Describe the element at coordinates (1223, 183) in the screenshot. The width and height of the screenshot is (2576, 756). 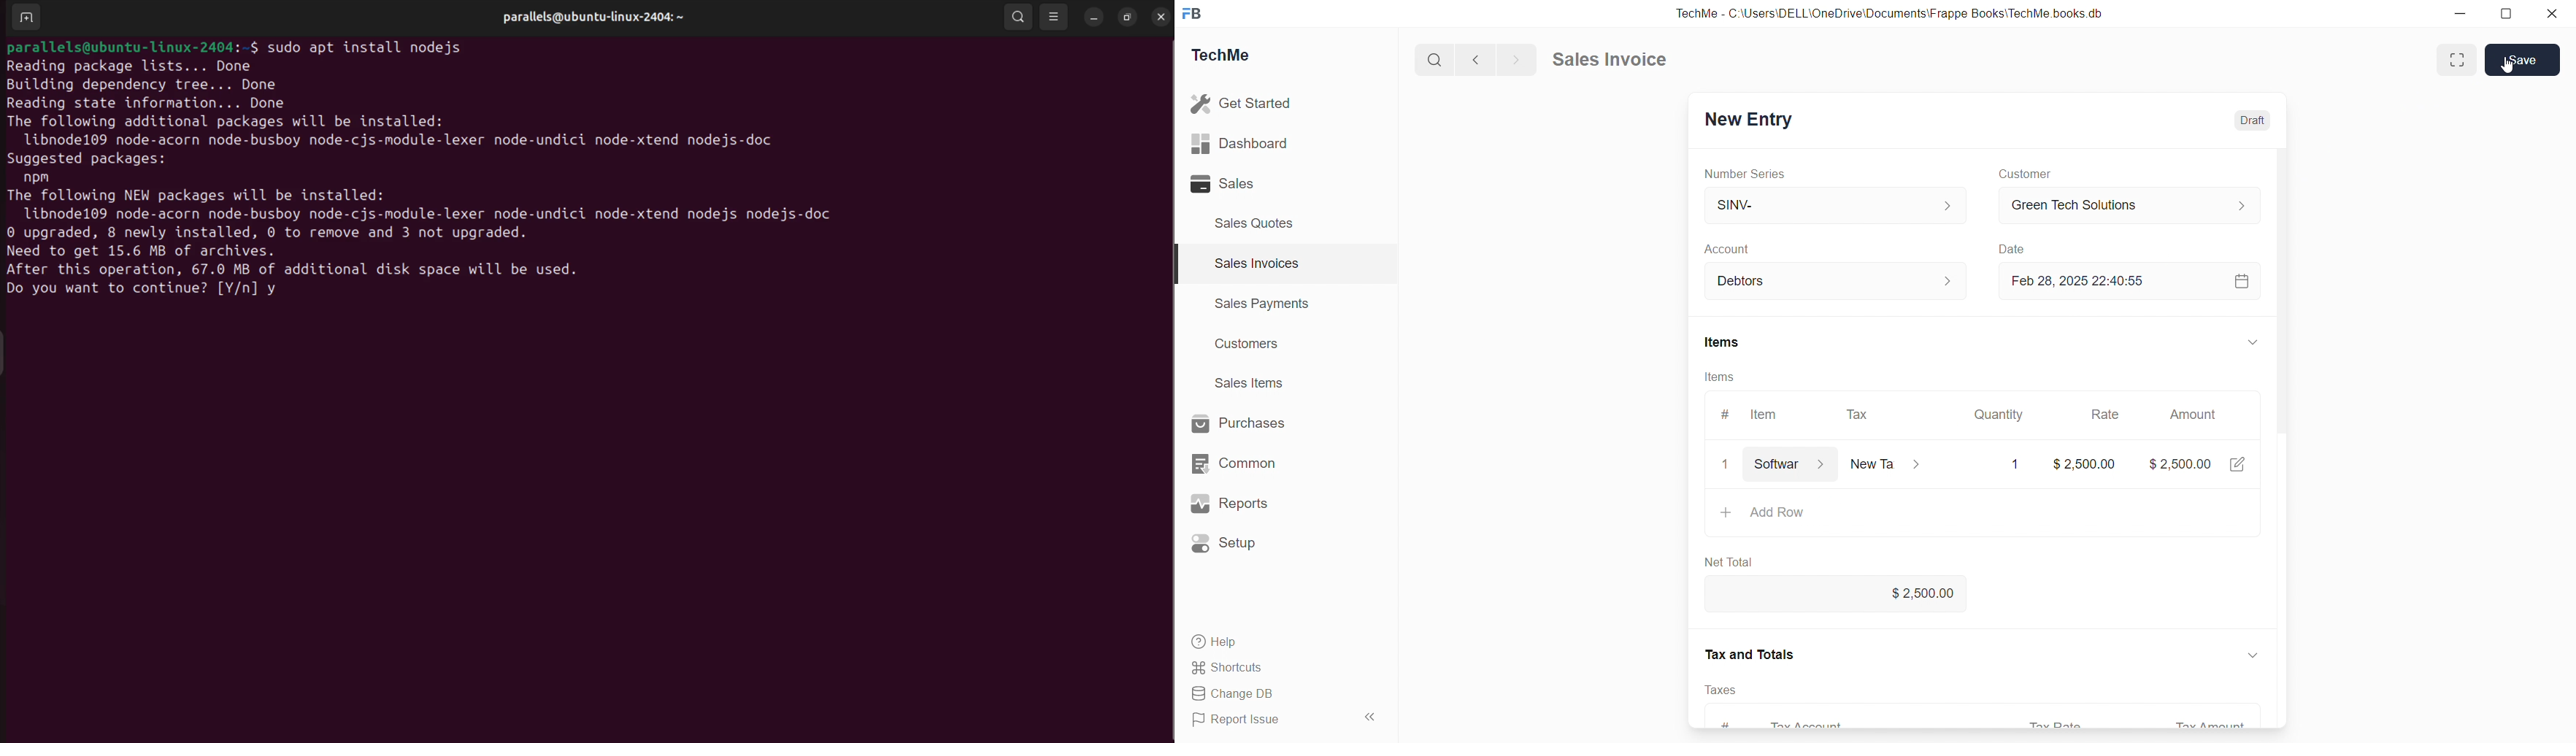
I see `Sales` at that location.